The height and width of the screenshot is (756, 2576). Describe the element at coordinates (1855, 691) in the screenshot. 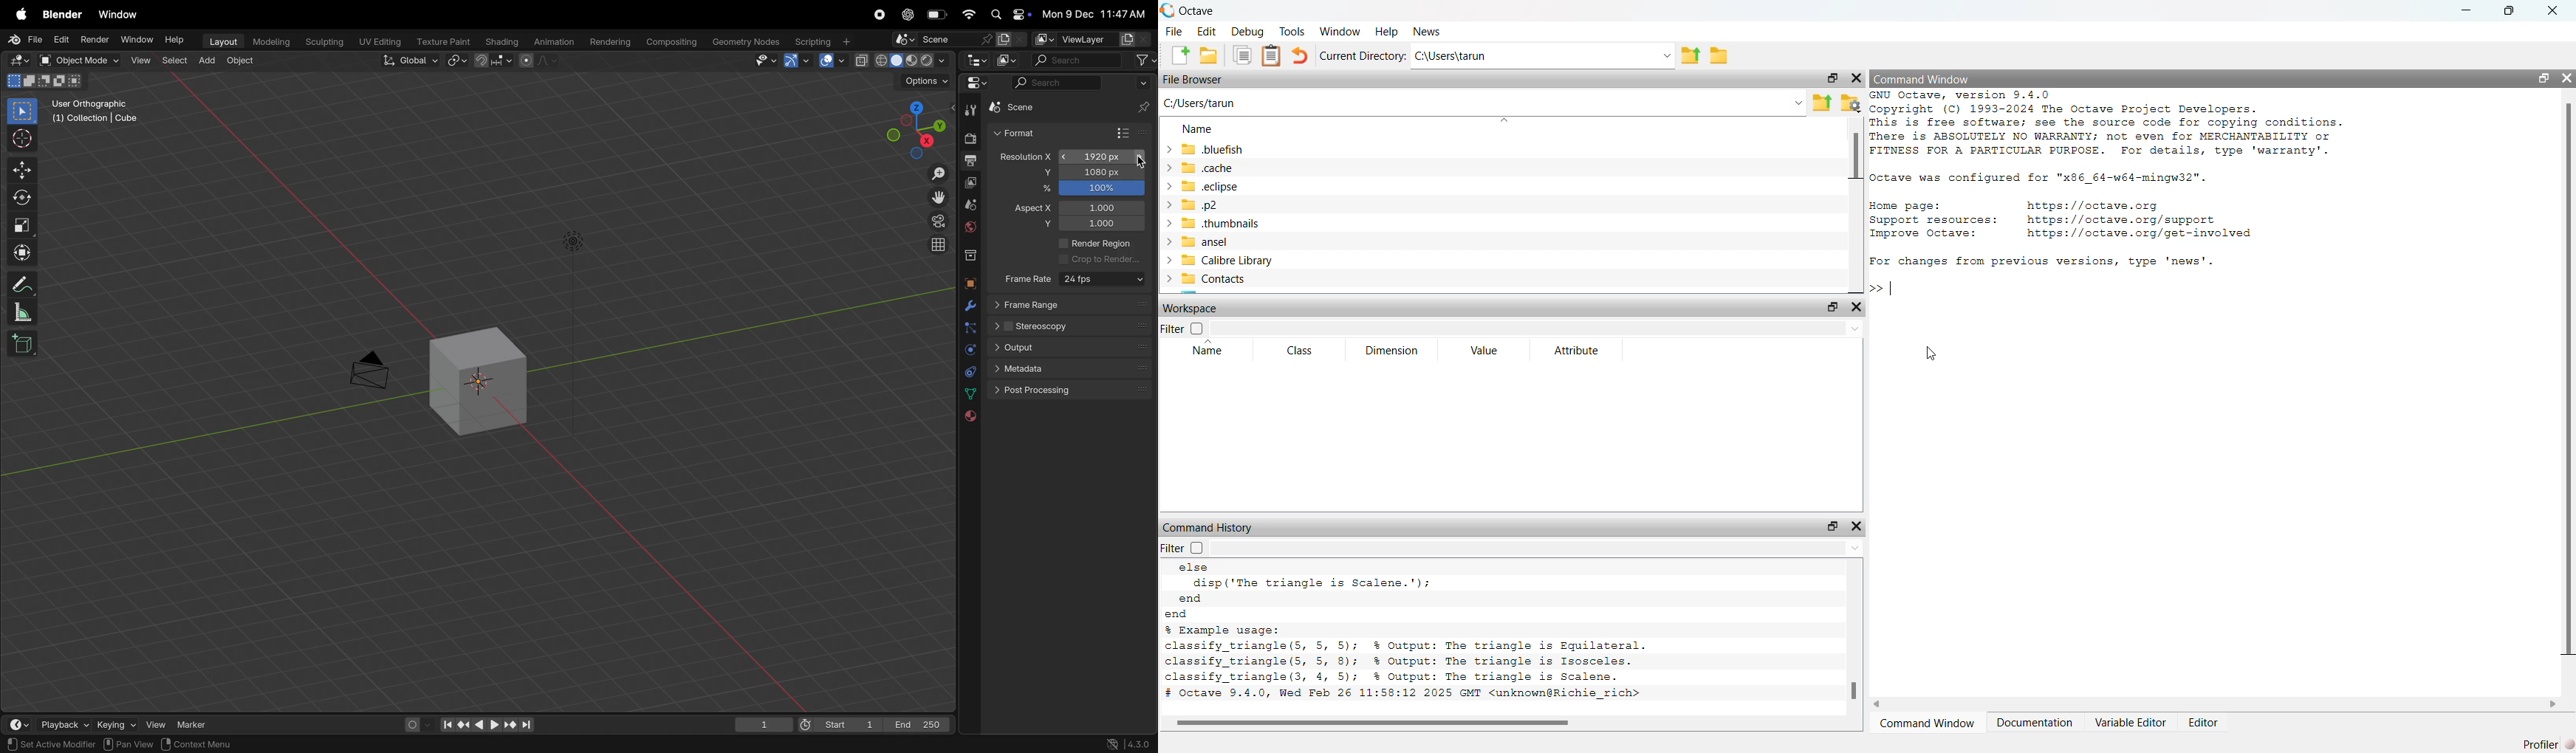

I see `scrollbar` at that location.